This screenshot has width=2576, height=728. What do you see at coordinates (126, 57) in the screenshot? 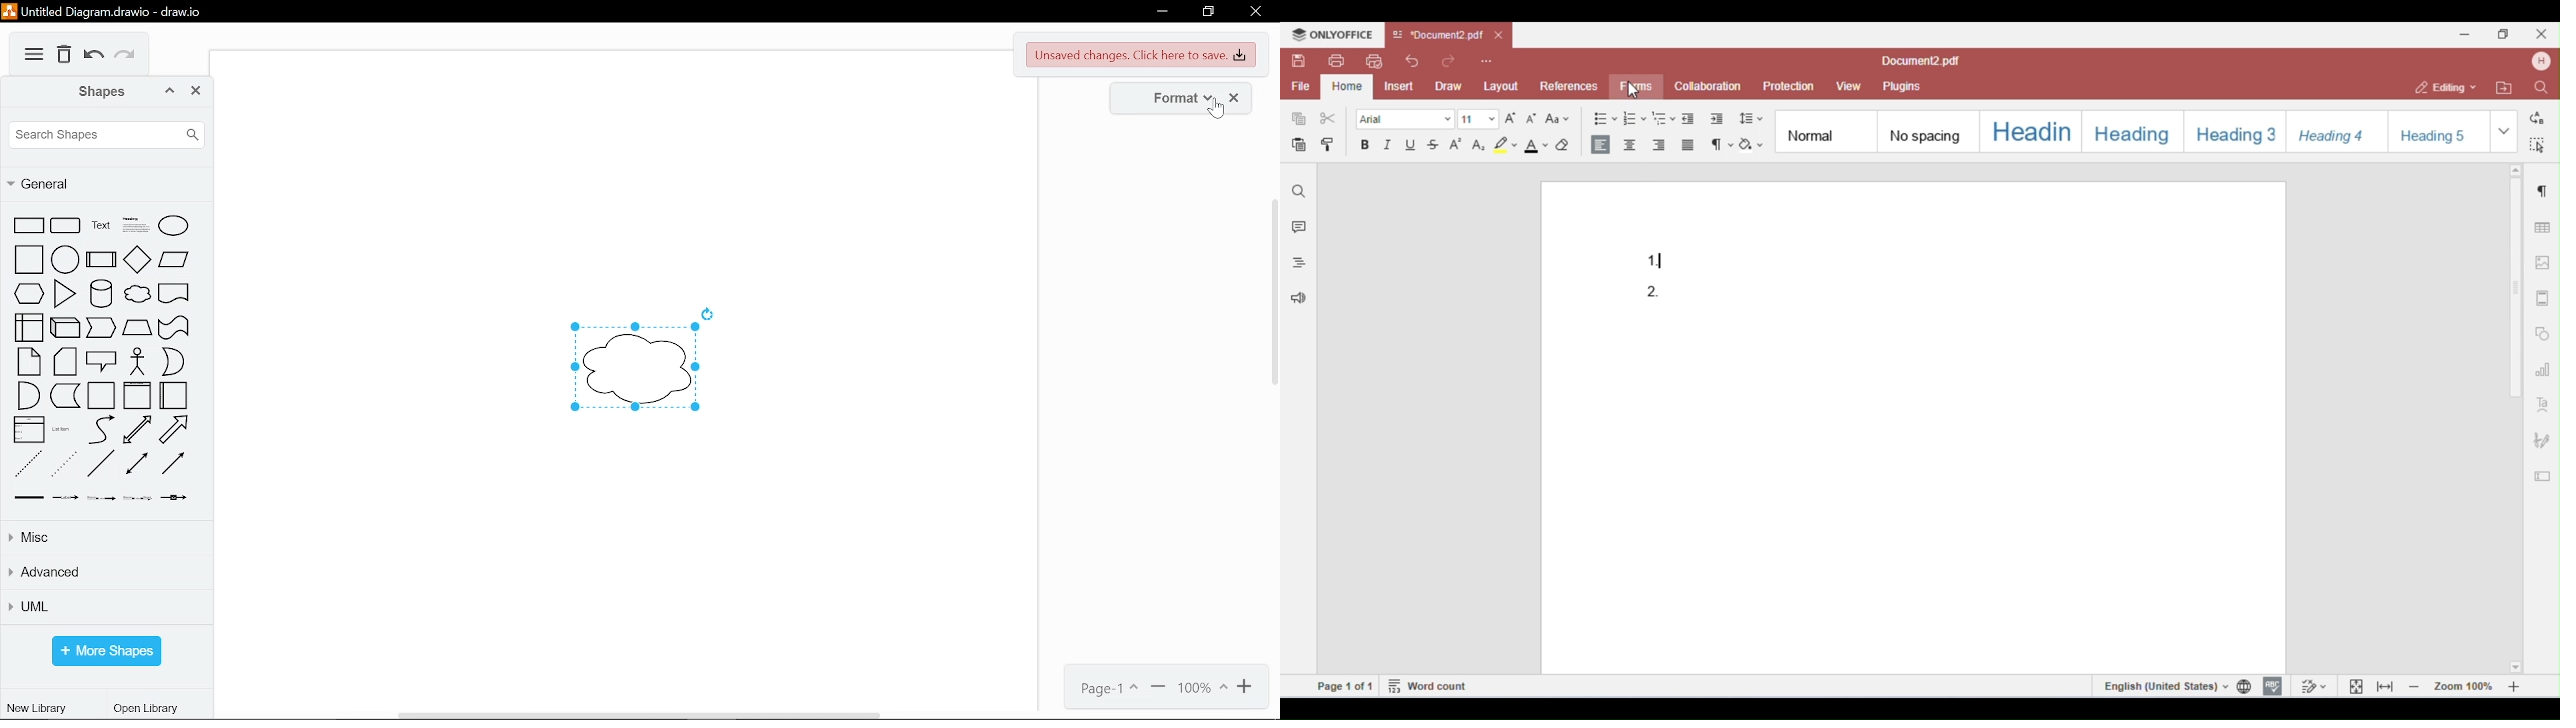
I see `redo` at bounding box center [126, 57].